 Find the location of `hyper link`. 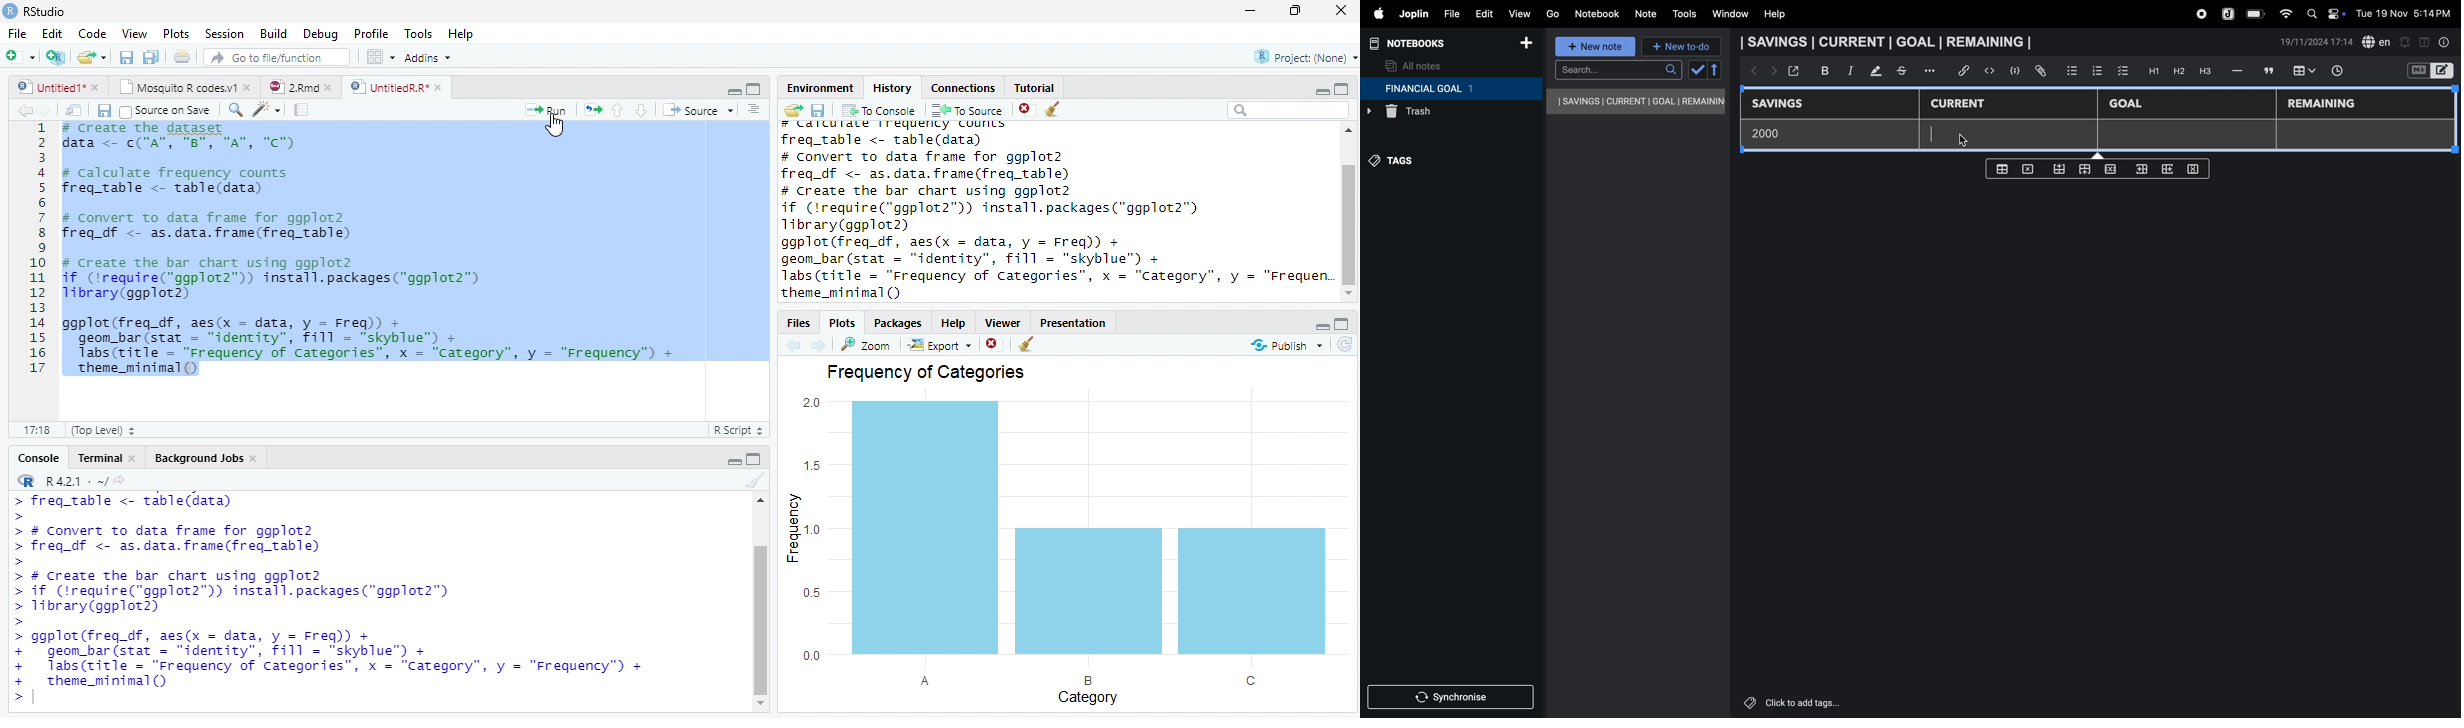

hyper link is located at coordinates (1966, 71).